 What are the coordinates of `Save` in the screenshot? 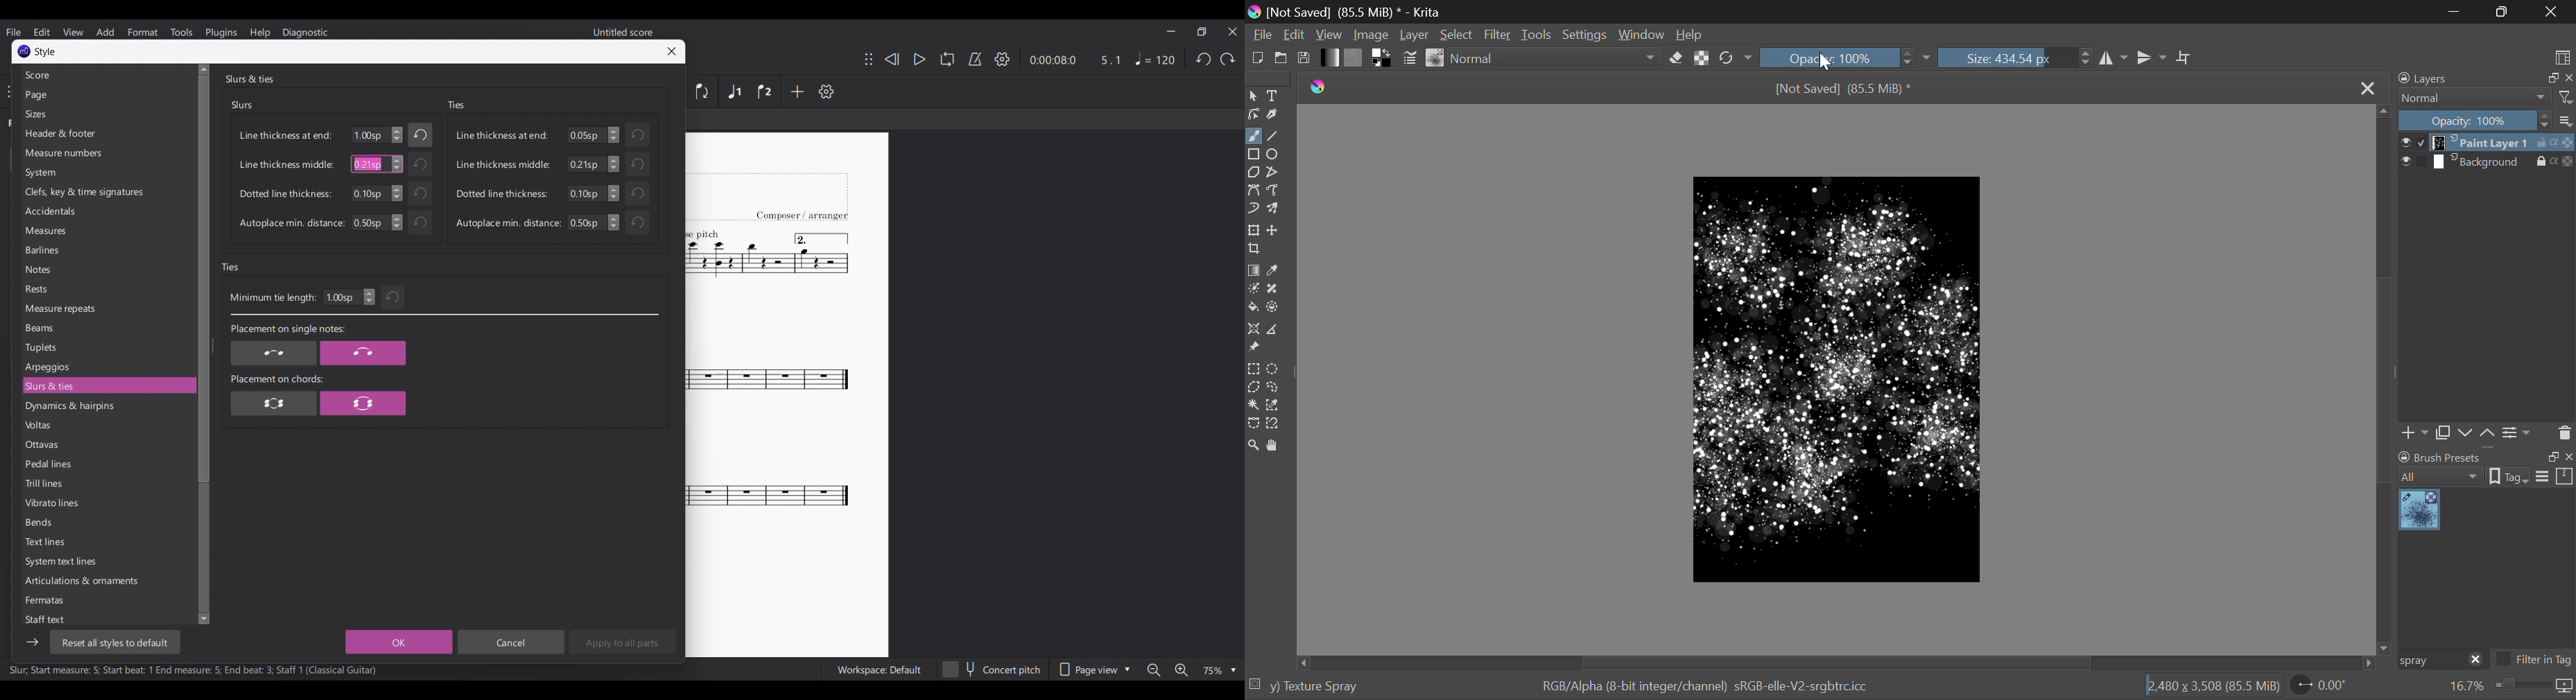 It's located at (1302, 57).